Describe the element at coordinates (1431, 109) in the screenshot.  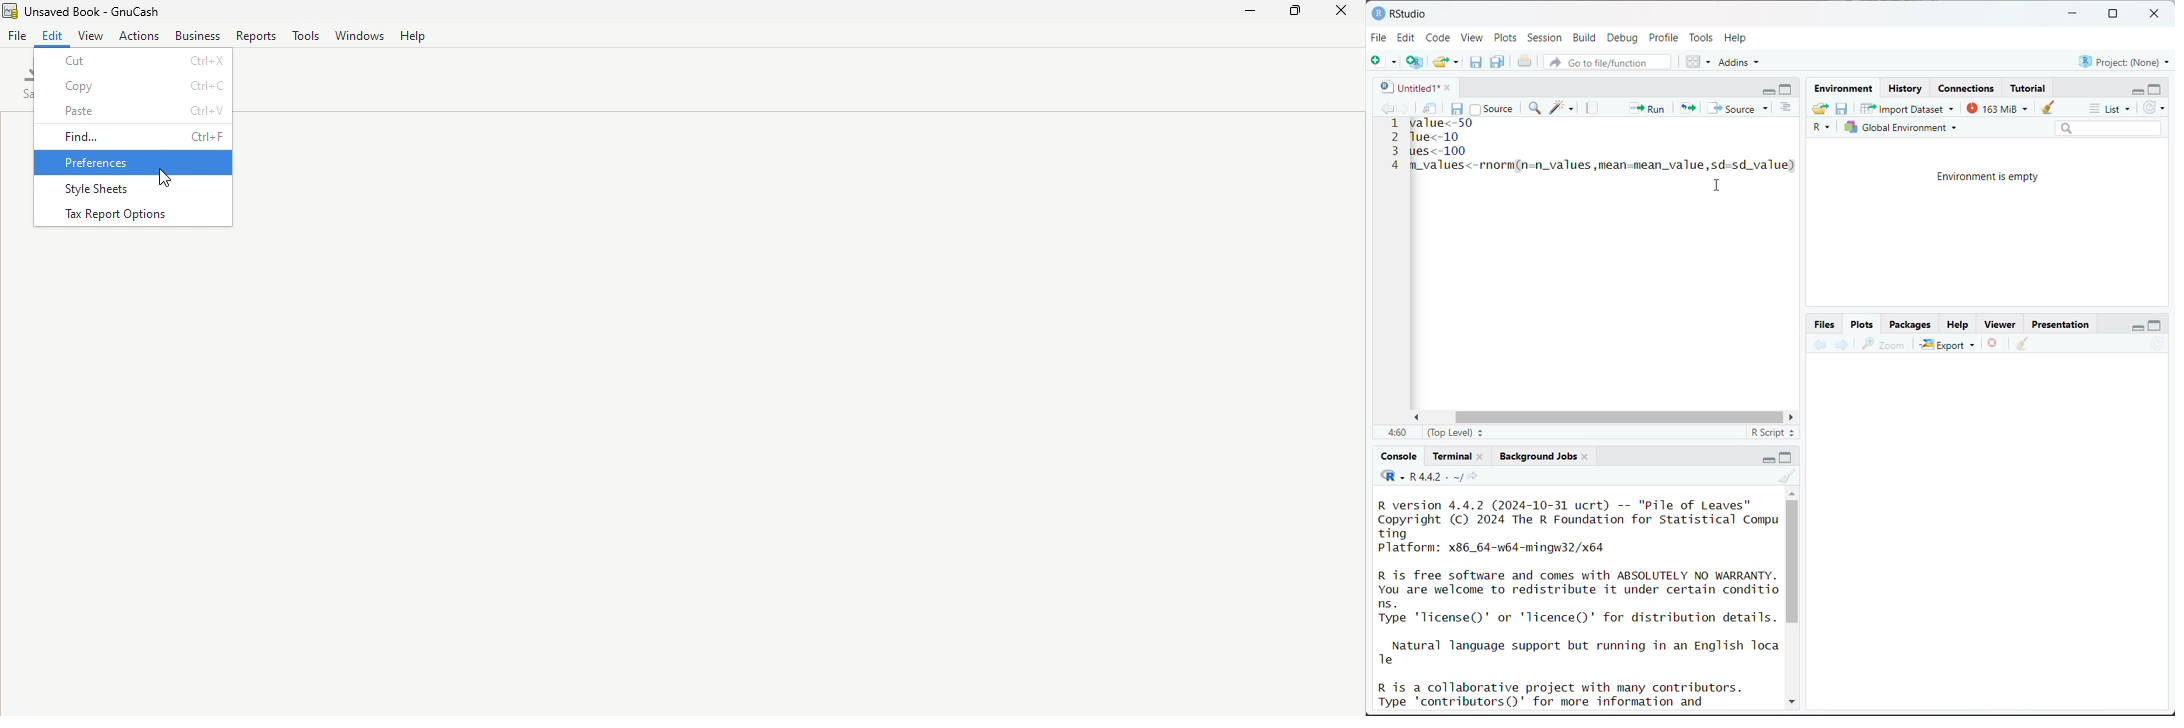
I see `show in new window` at that location.